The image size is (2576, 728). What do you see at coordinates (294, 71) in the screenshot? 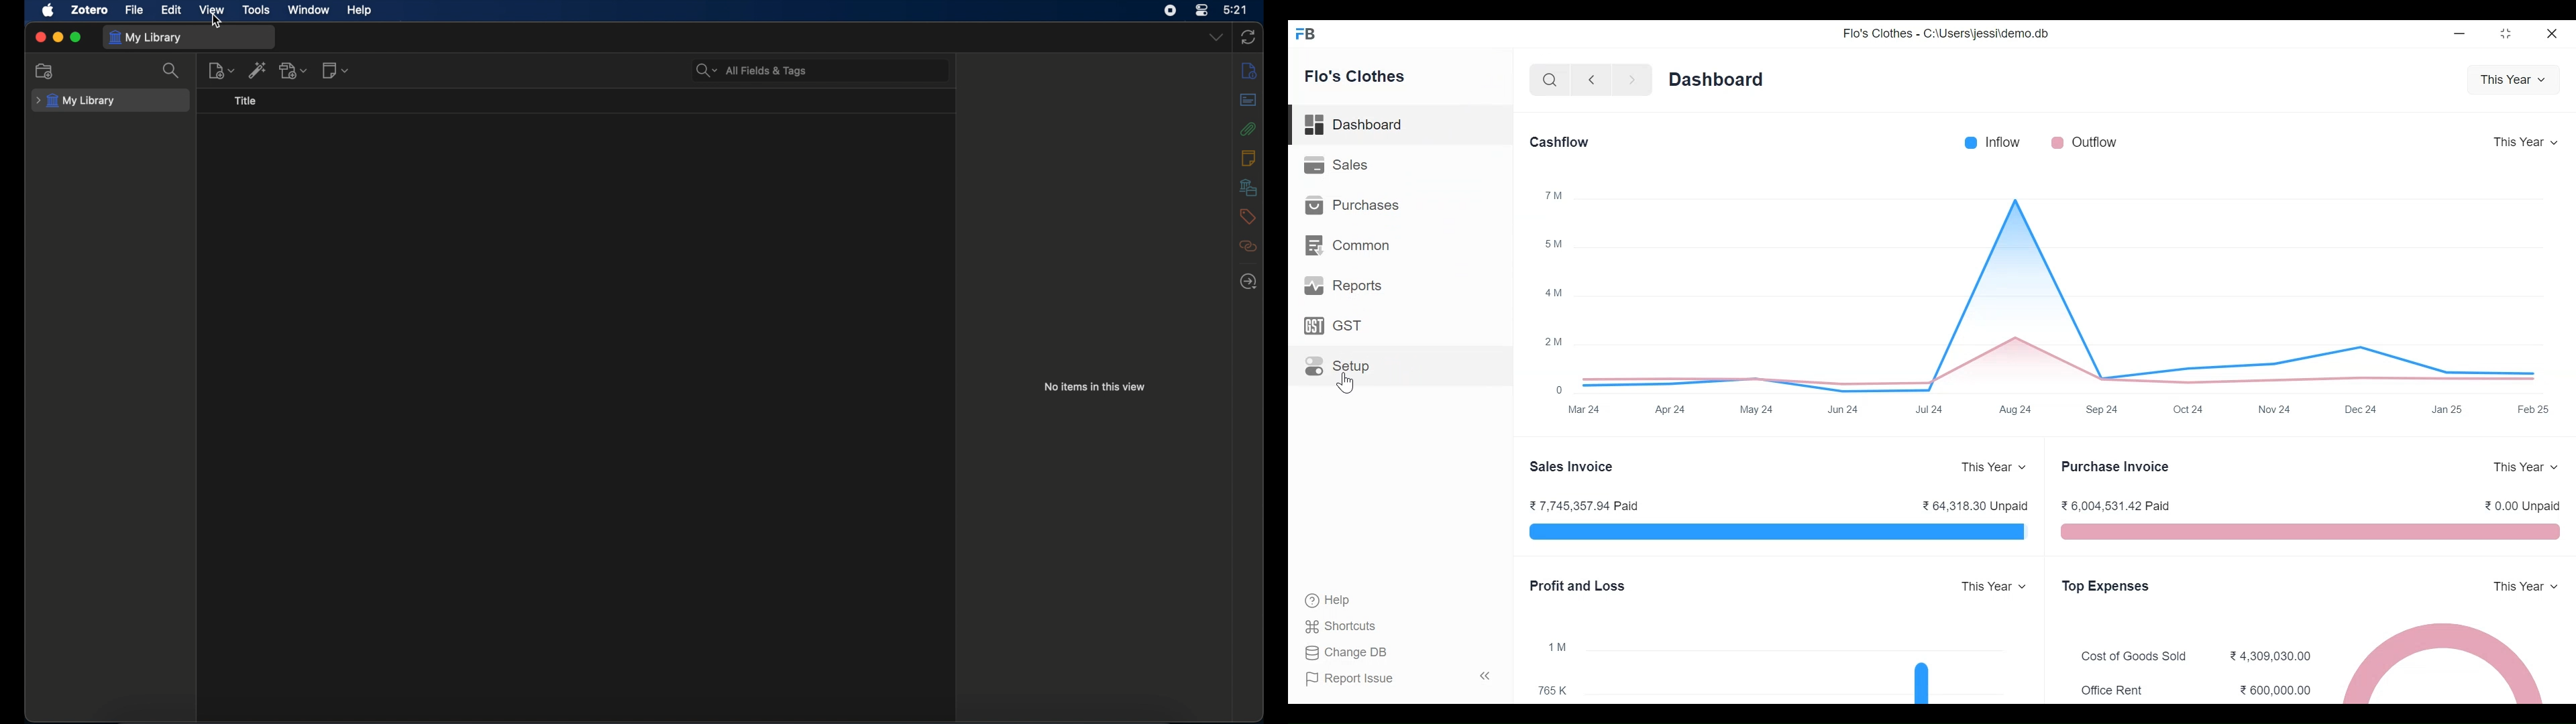
I see `add attachment` at bounding box center [294, 71].